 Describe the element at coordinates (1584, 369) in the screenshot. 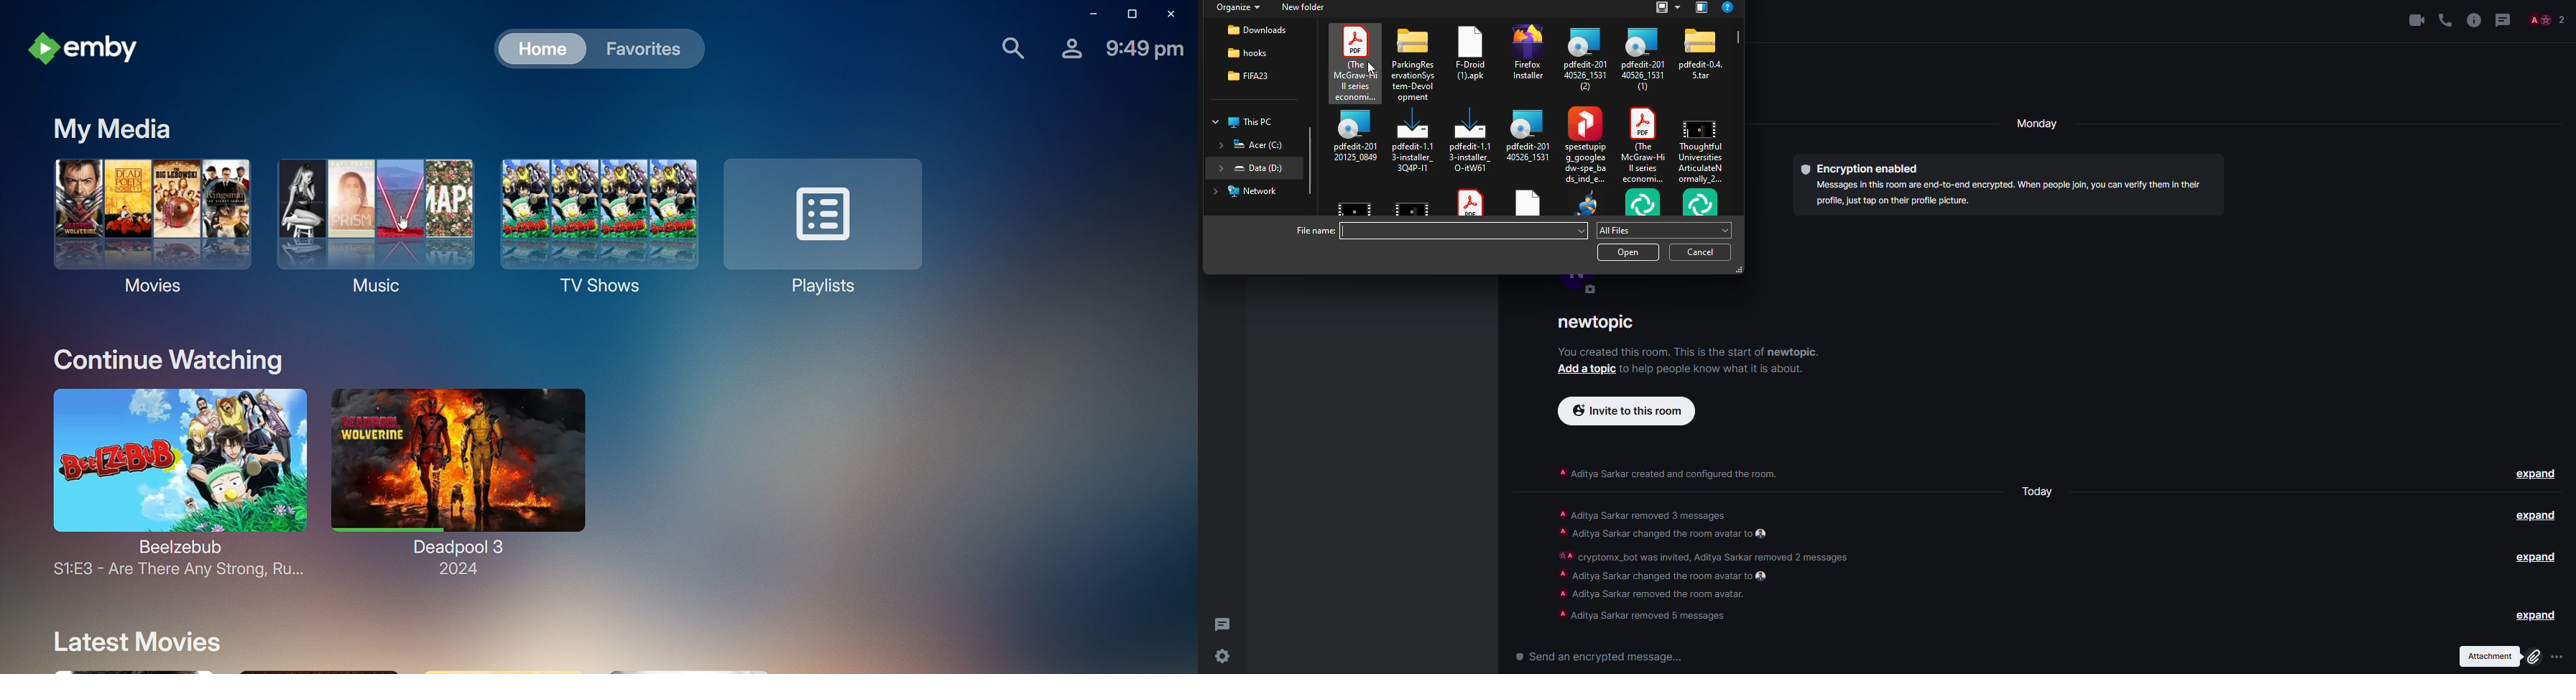

I see `add a topic` at that location.